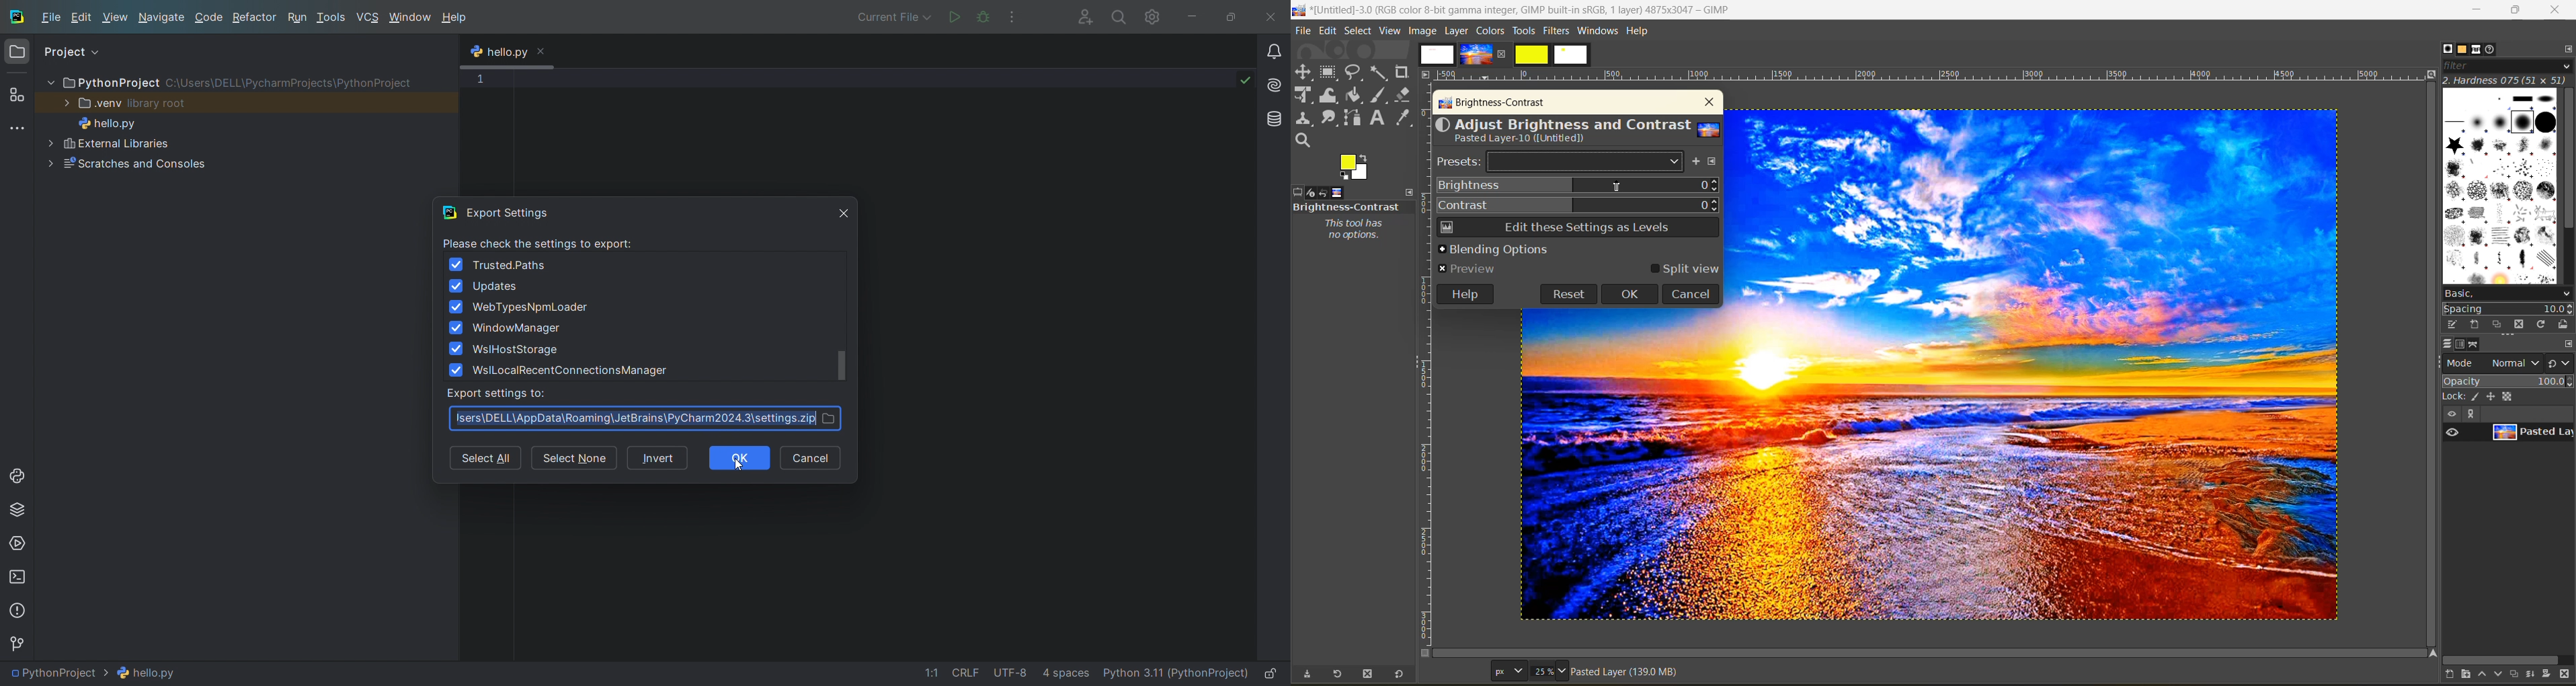  Describe the element at coordinates (1625, 464) in the screenshot. I see `Image` at that location.